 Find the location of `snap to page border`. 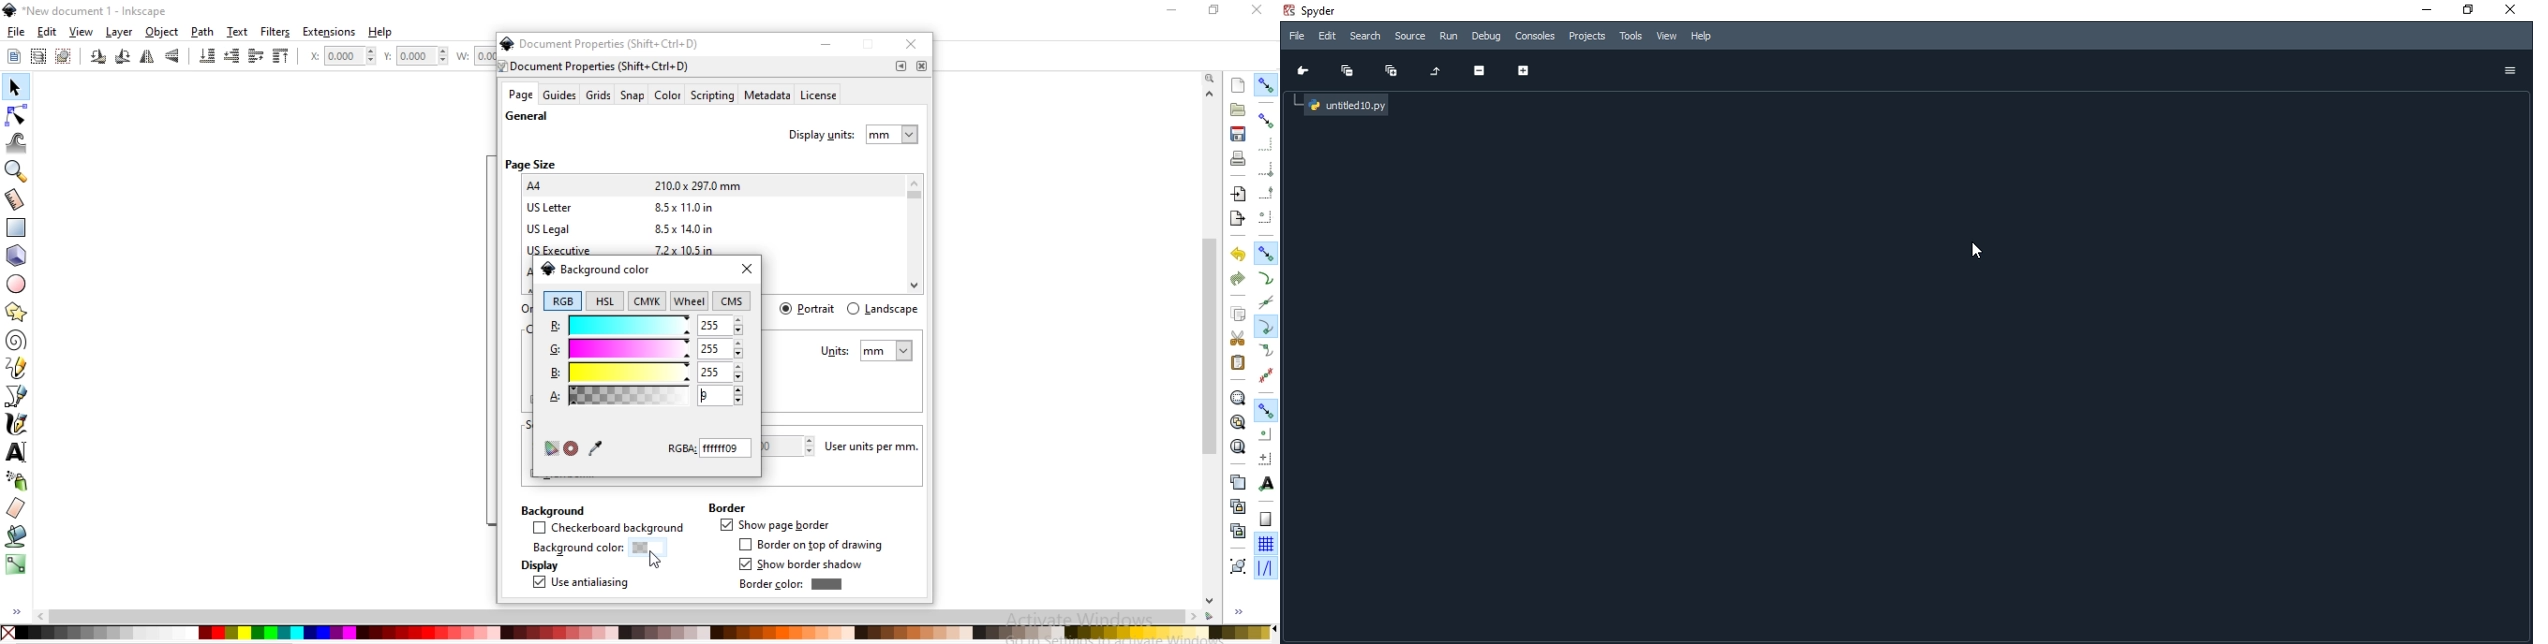

snap to page border is located at coordinates (1266, 520).